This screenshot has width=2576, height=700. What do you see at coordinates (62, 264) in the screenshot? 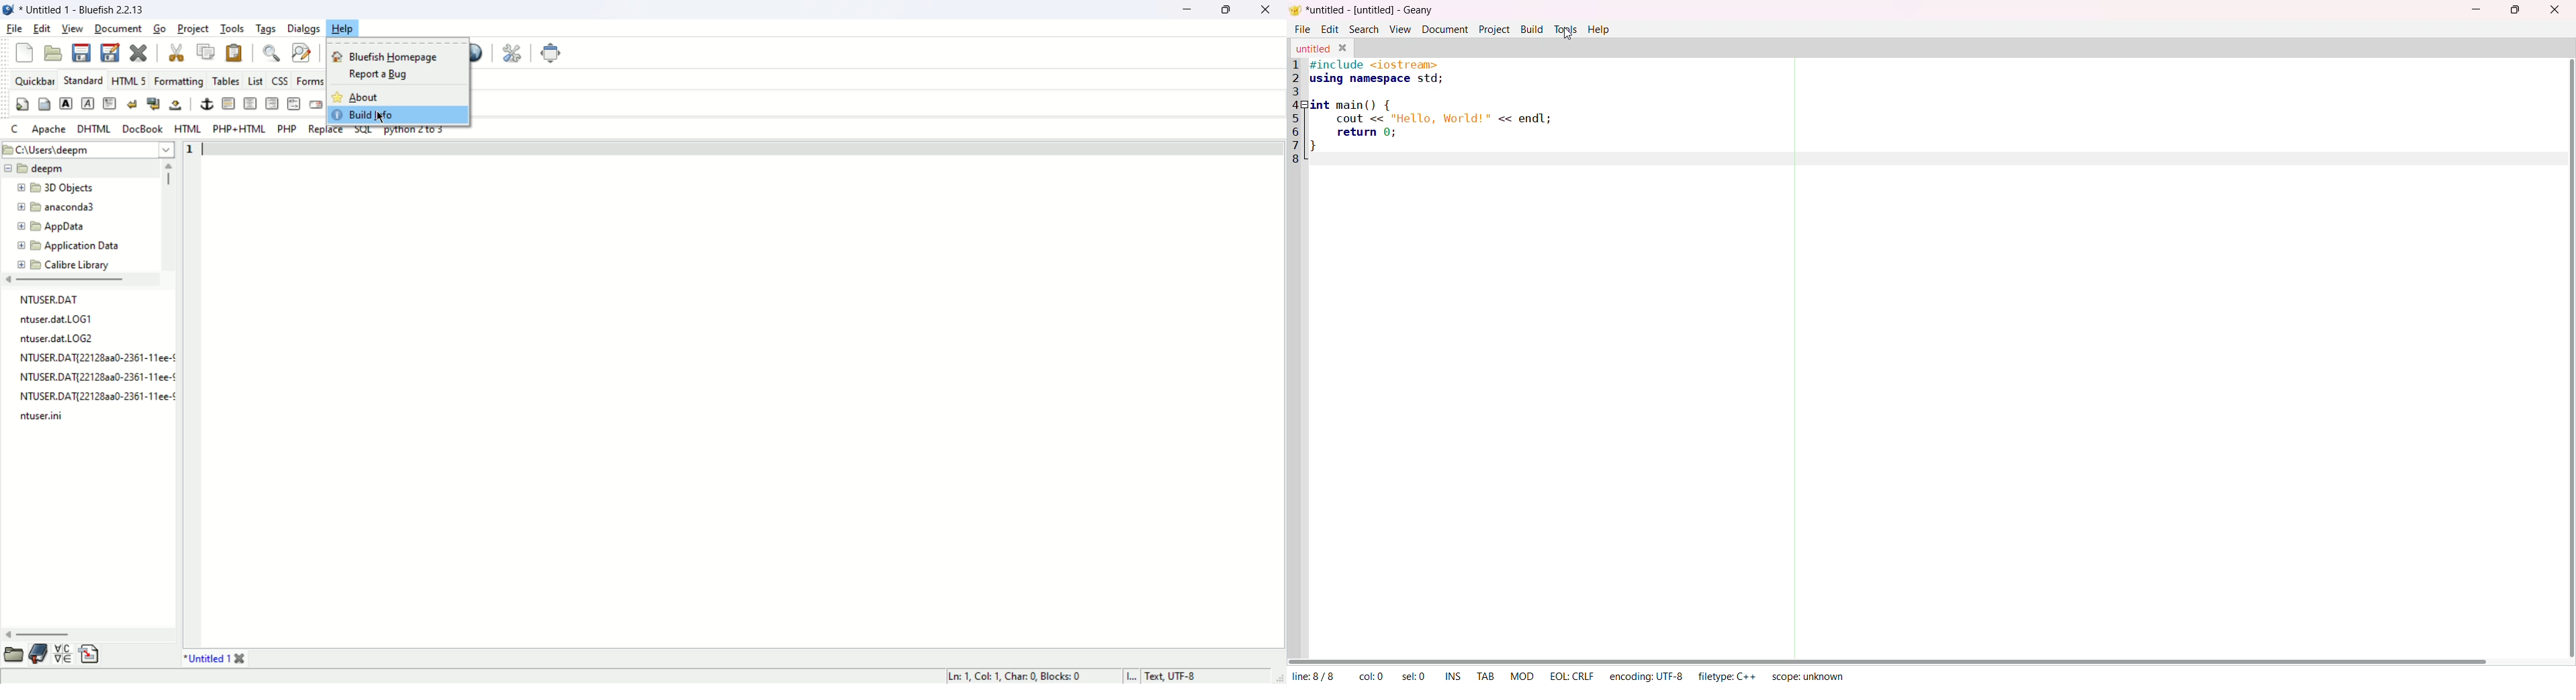
I see `folder name` at bounding box center [62, 264].